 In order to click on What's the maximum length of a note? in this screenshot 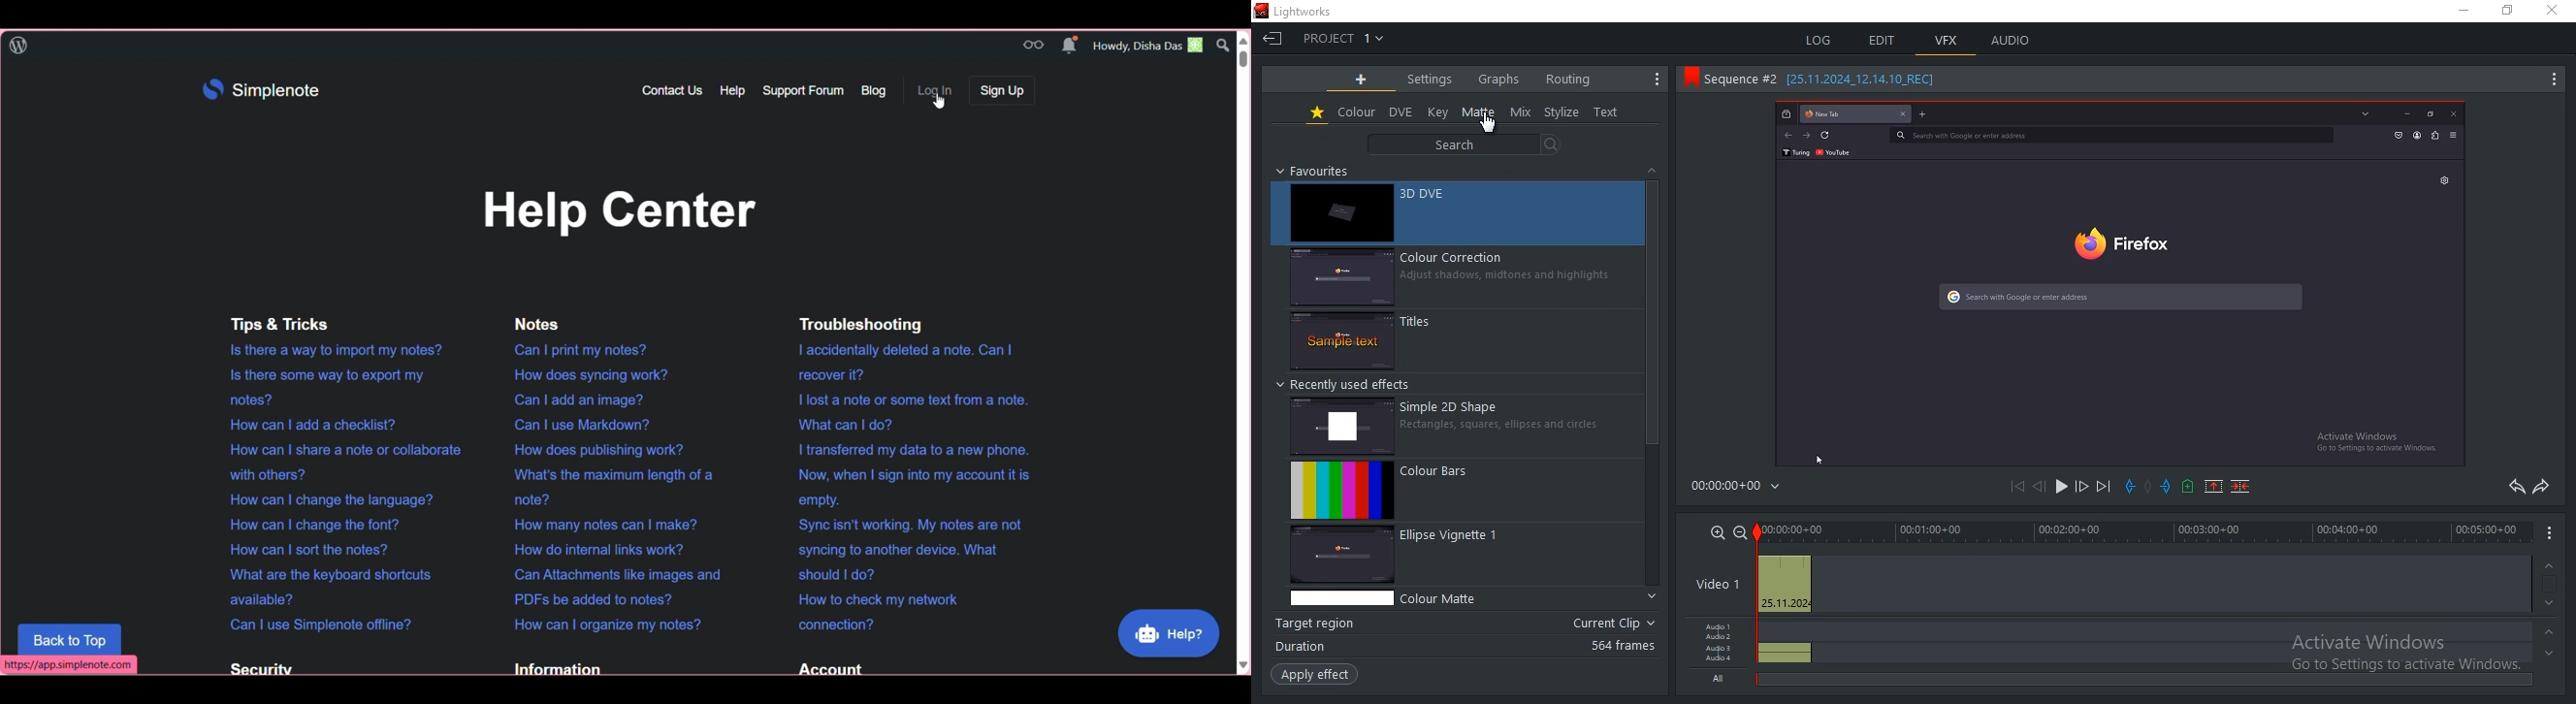, I will do `click(612, 487)`.